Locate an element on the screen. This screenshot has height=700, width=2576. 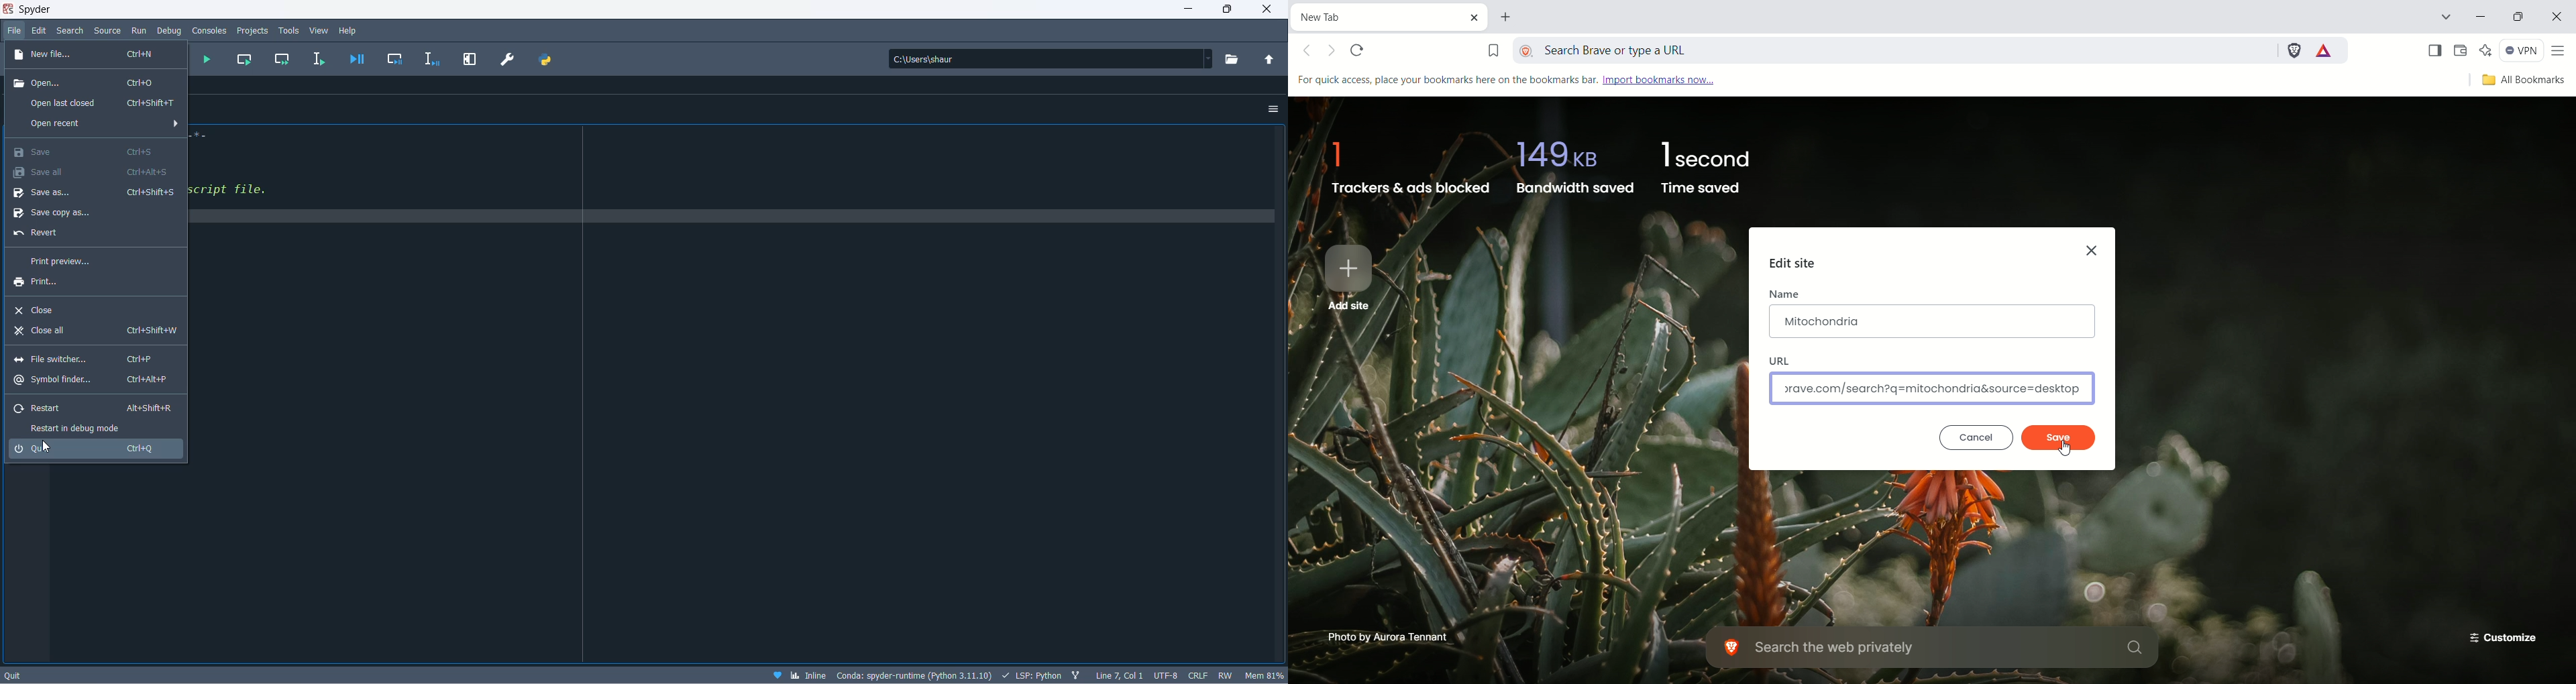
parent directory is located at coordinates (1270, 57).